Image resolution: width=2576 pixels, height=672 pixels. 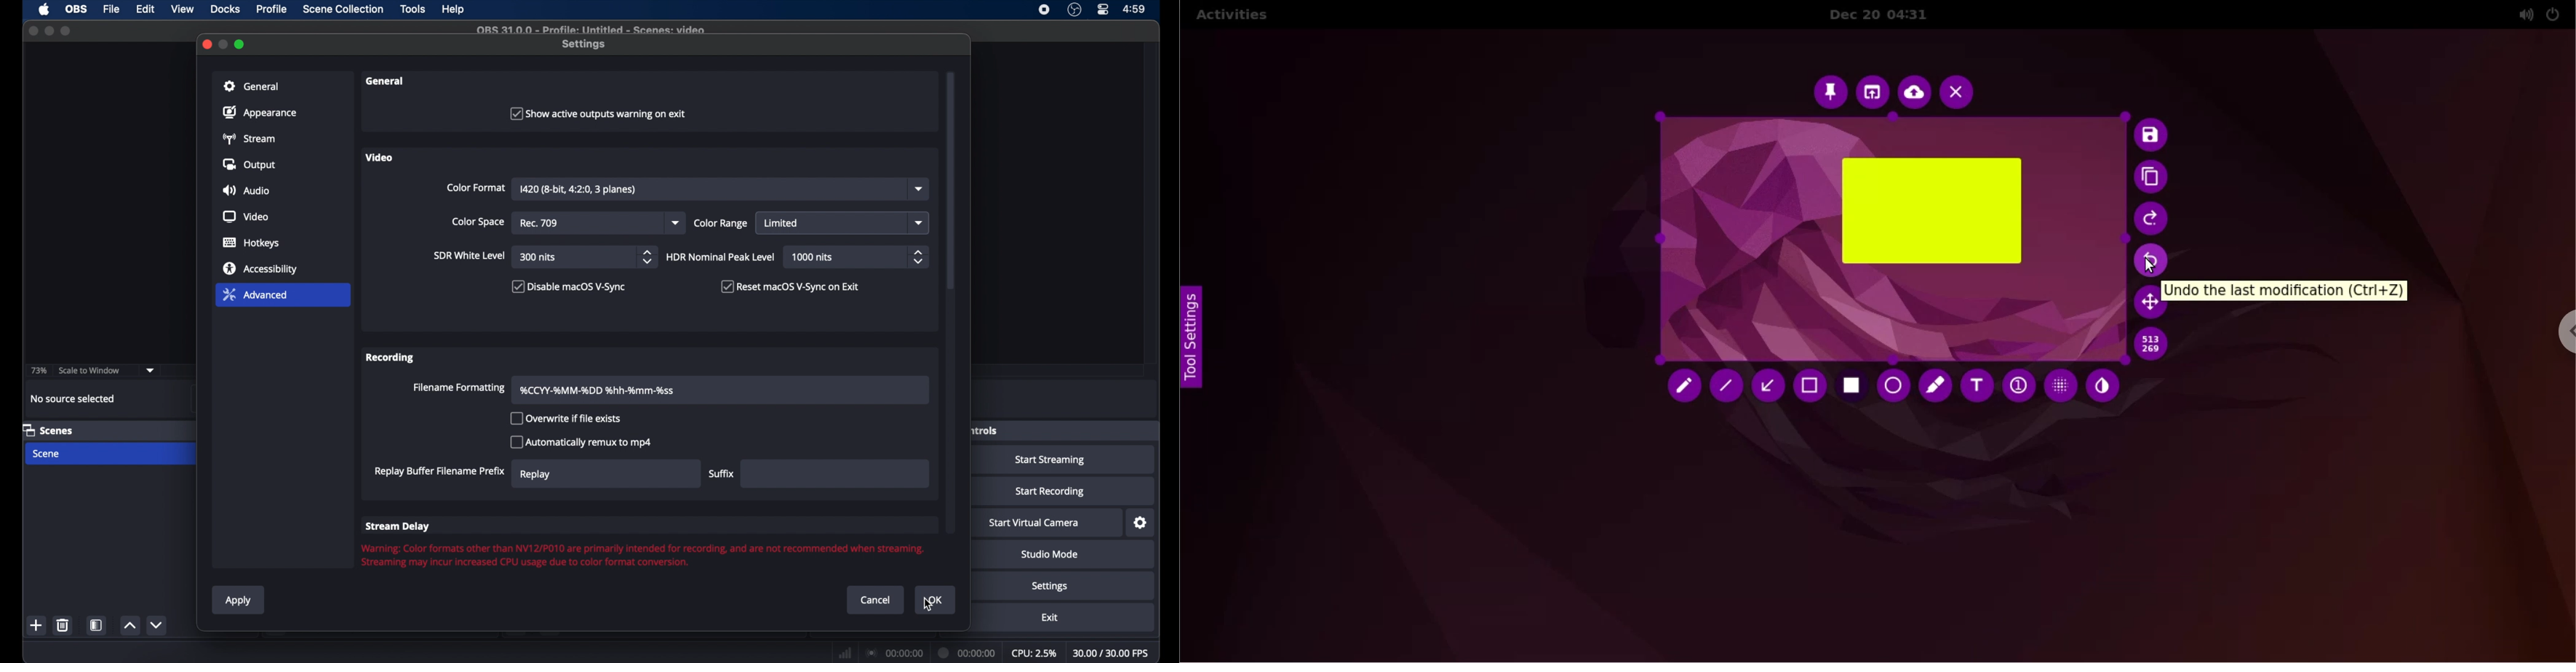 What do you see at coordinates (240, 601) in the screenshot?
I see `apply` at bounding box center [240, 601].